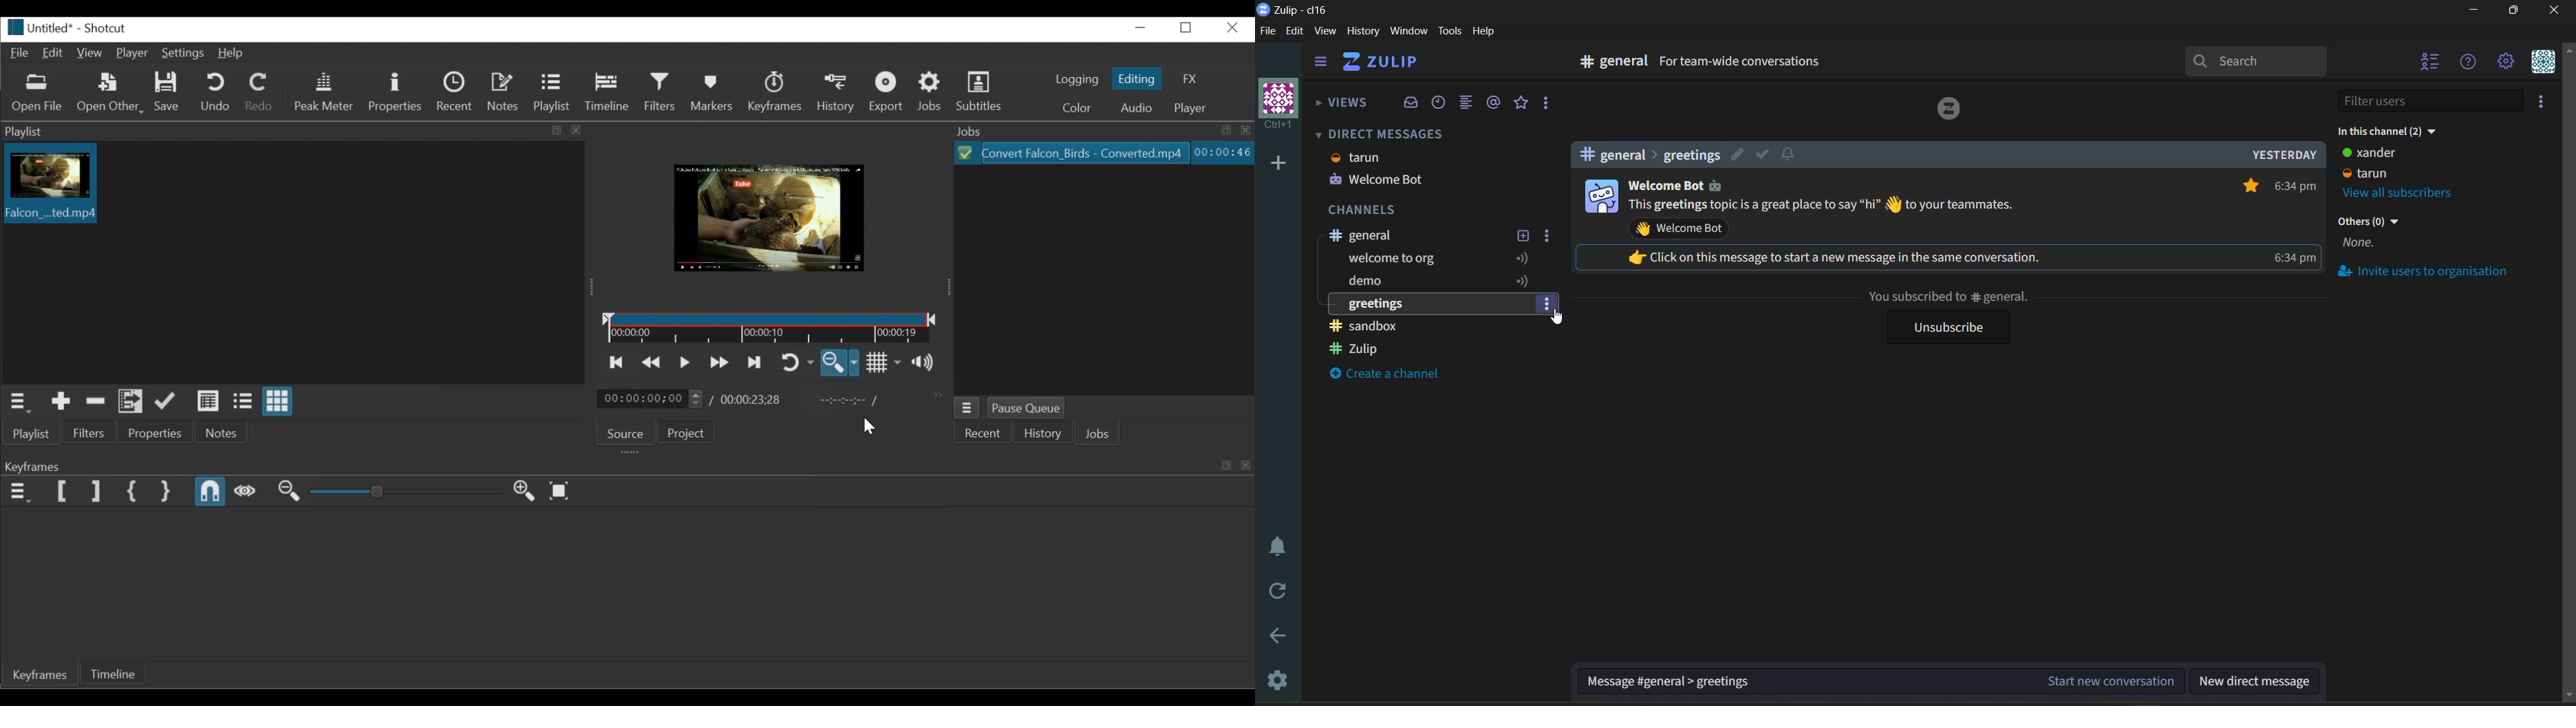  Describe the element at coordinates (242, 401) in the screenshot. I see `View as files` at that location.